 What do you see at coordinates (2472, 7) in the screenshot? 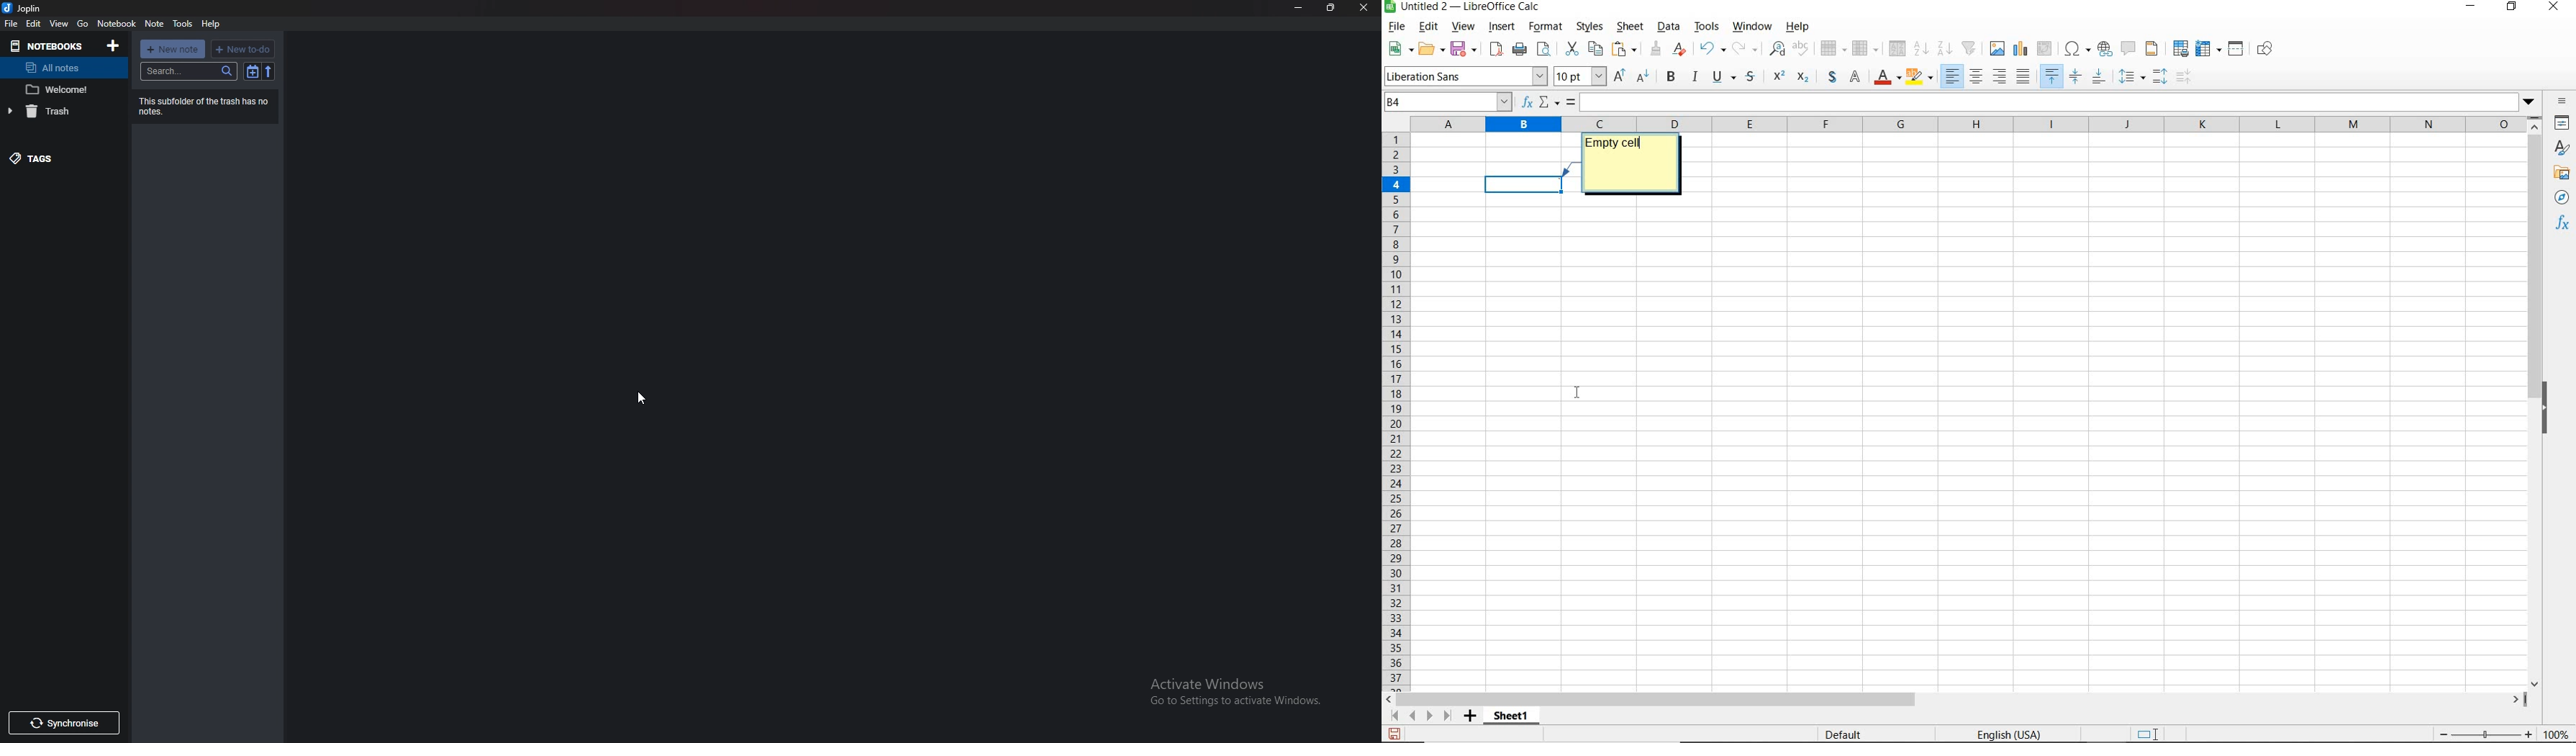
I see `minimize` at bounding box center [2472, 7].